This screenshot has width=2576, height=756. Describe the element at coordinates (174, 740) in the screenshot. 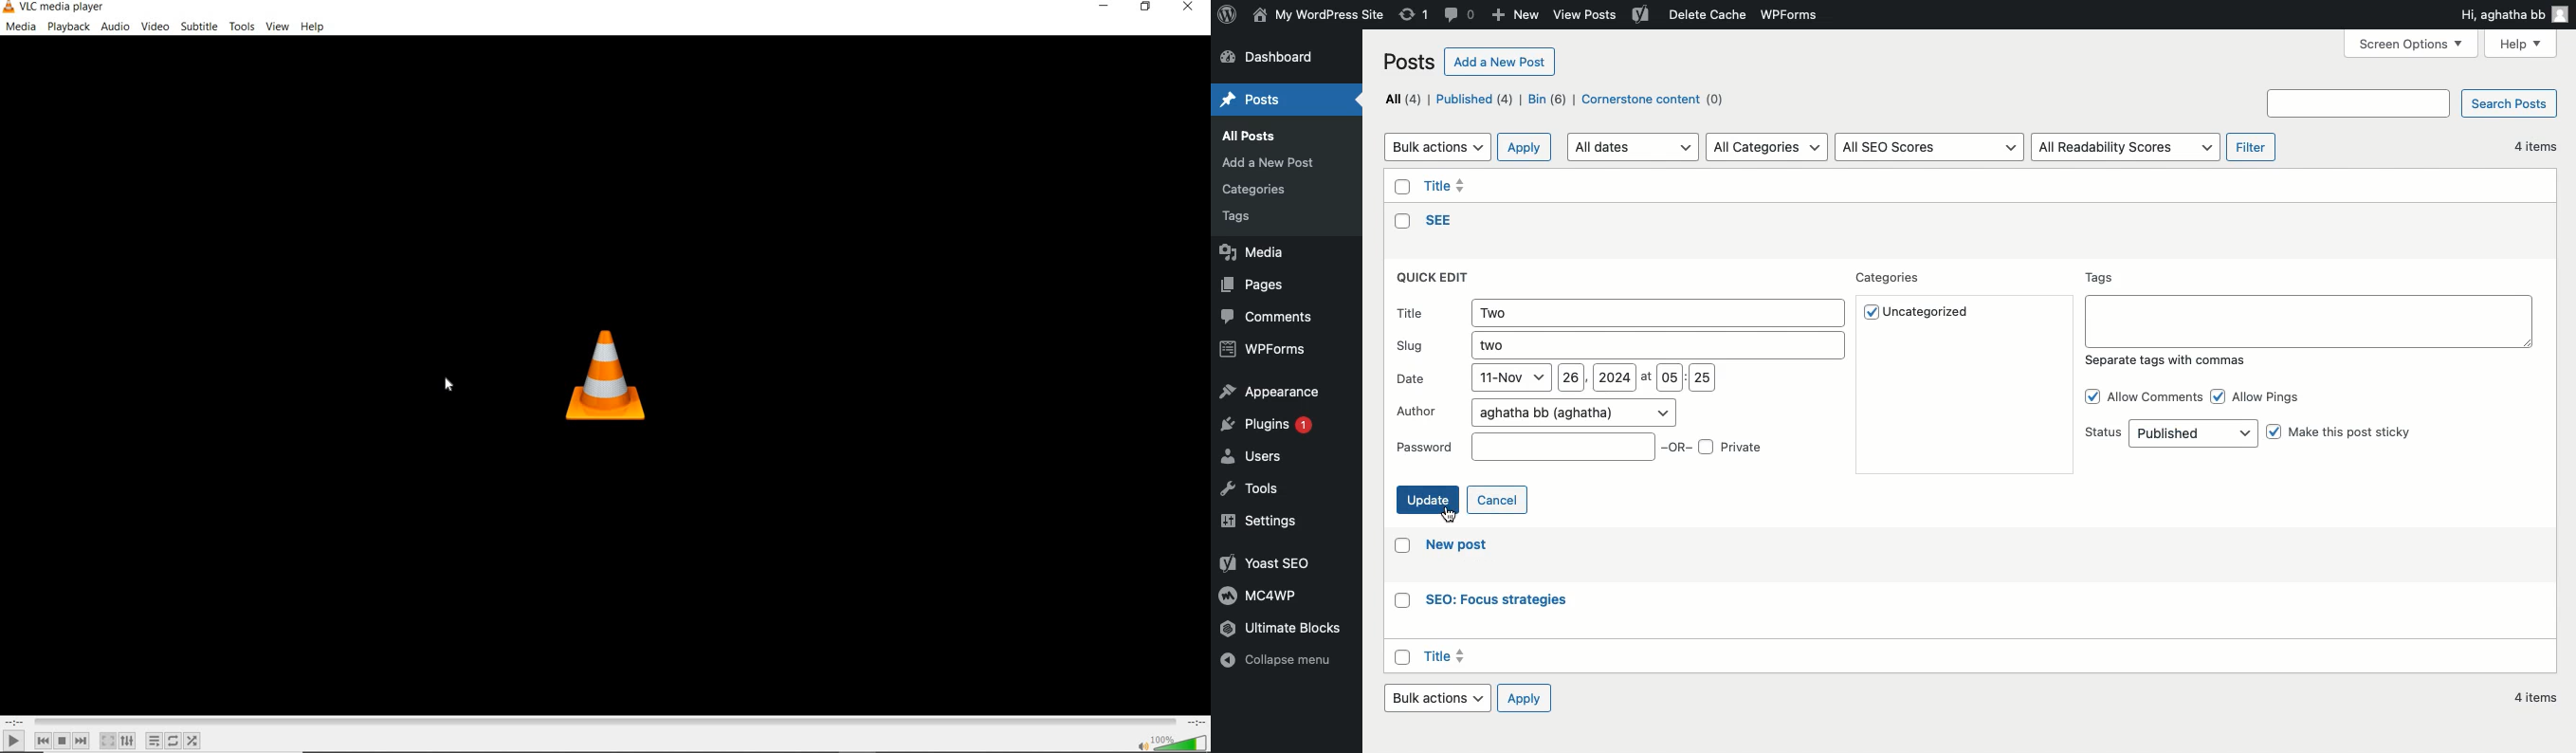

I see `click to toggle between loop all` at that location.